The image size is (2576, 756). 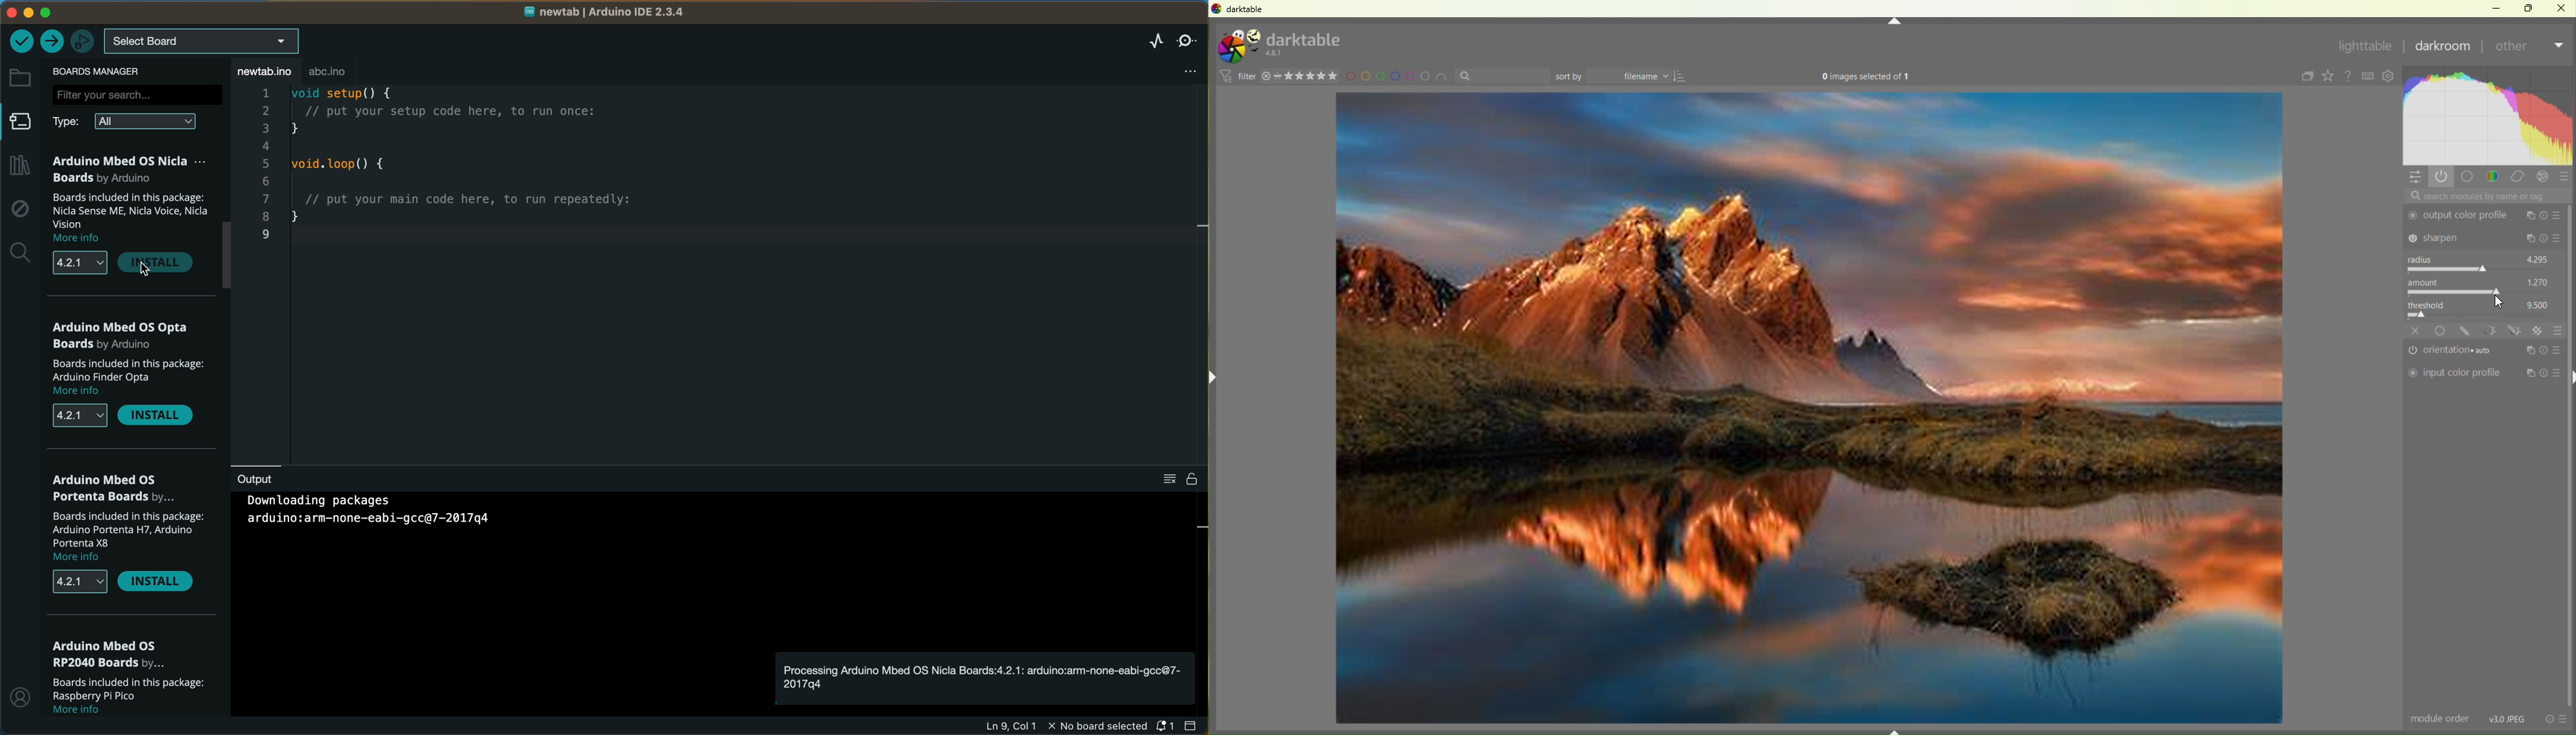 What do you see at coordinates (1266, 76) in the screenshot?
I see `close` at bounding box center [1266, 76].